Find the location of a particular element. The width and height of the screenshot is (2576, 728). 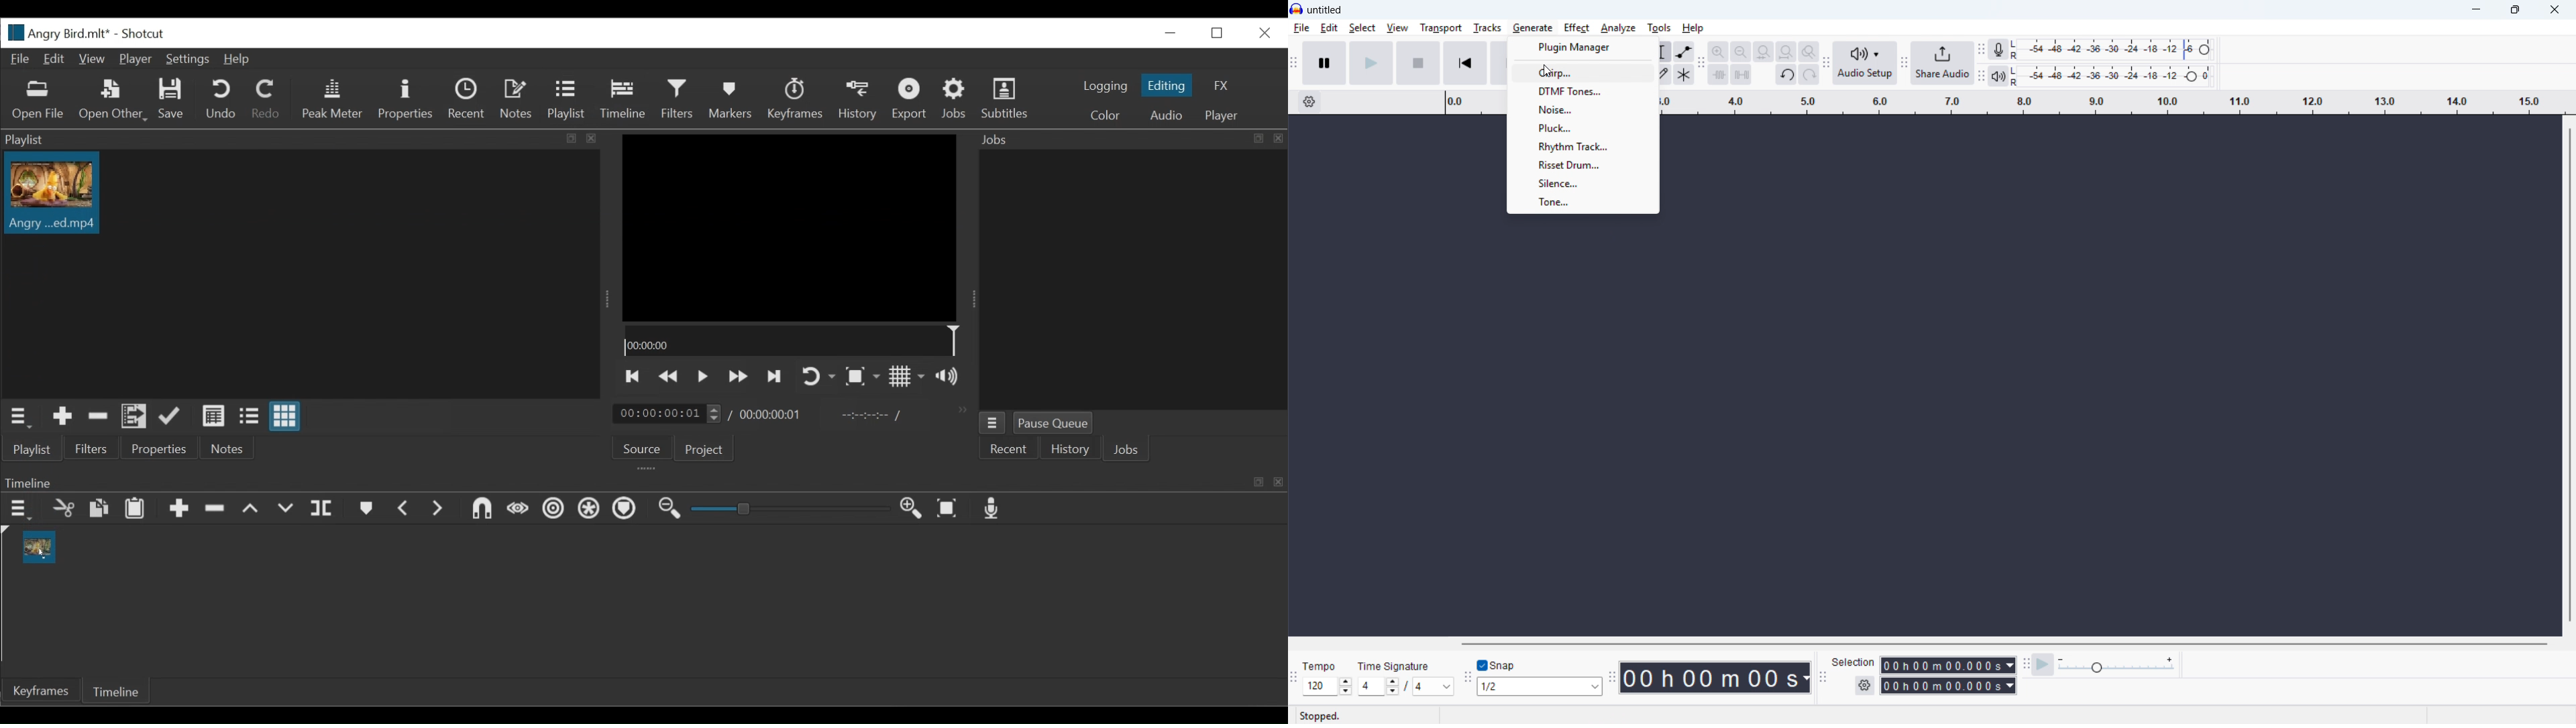

View as files is located at coordinates (251, 417).